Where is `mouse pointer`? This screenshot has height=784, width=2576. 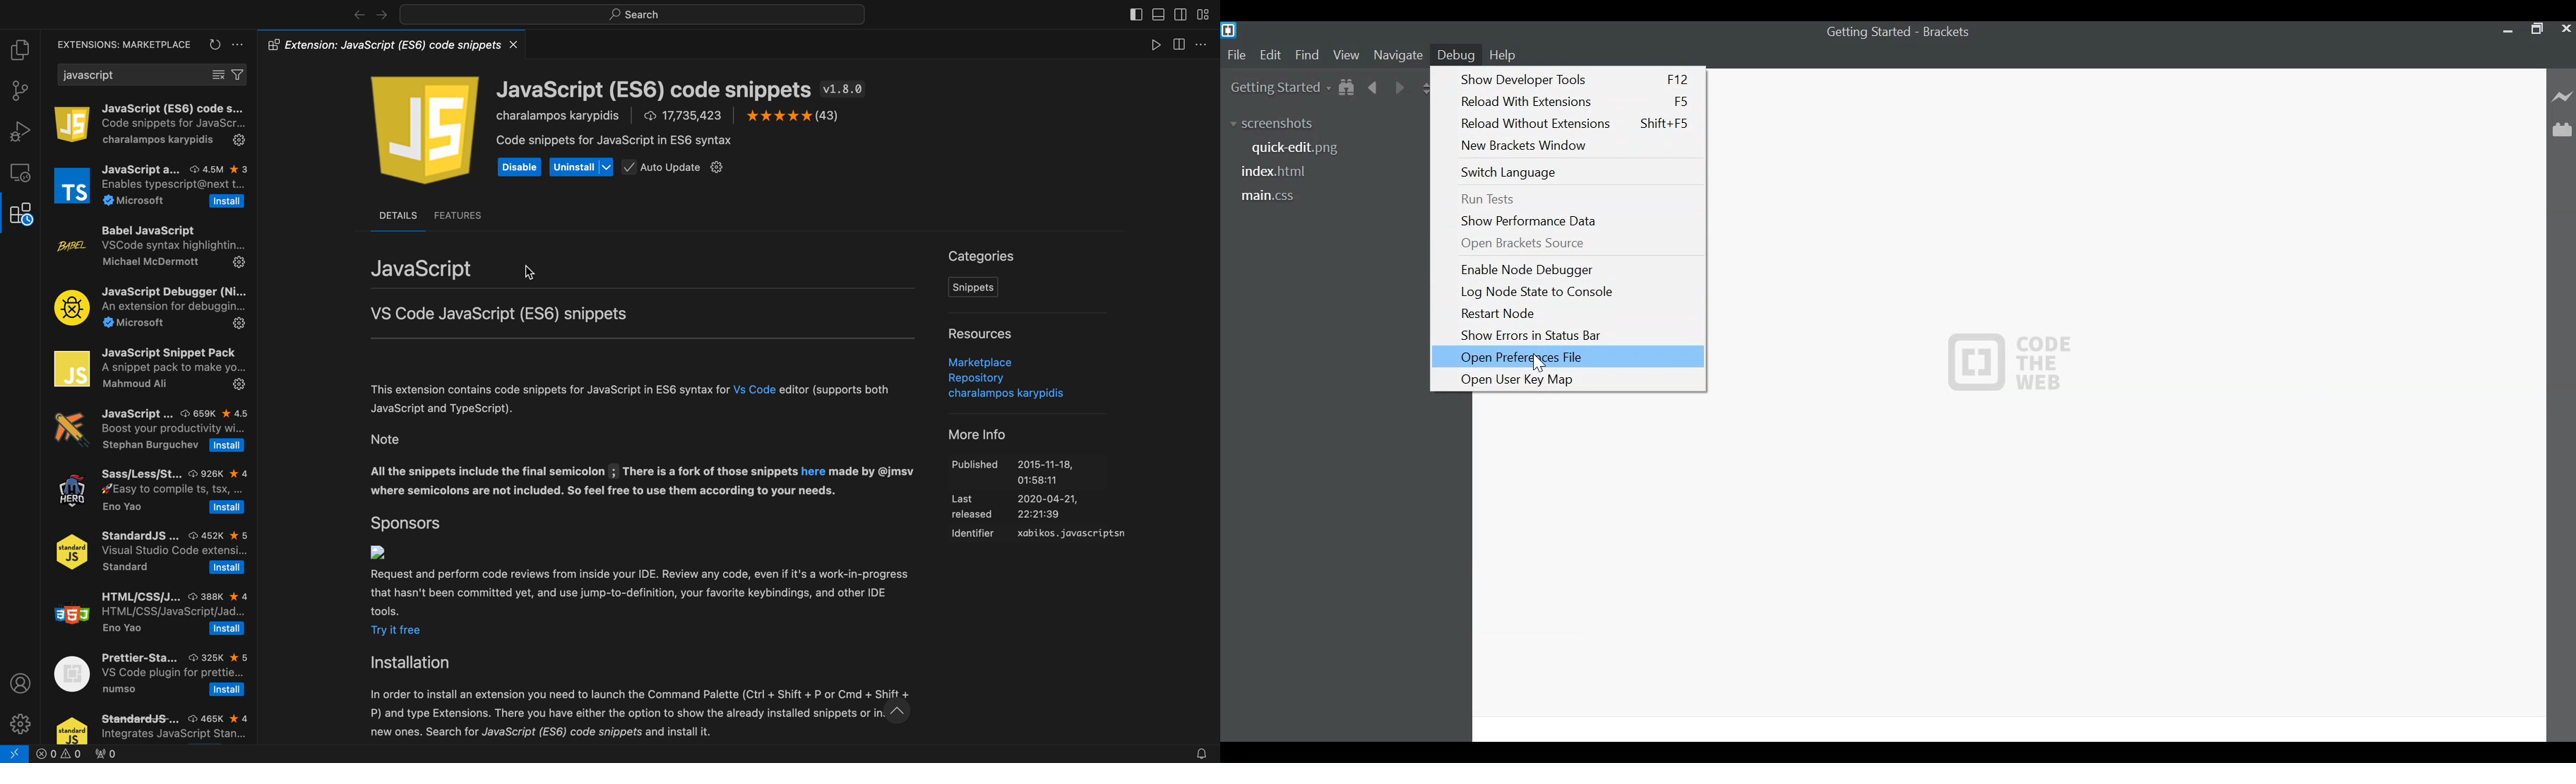
mouse pointer is located at coordinates (532, 273).